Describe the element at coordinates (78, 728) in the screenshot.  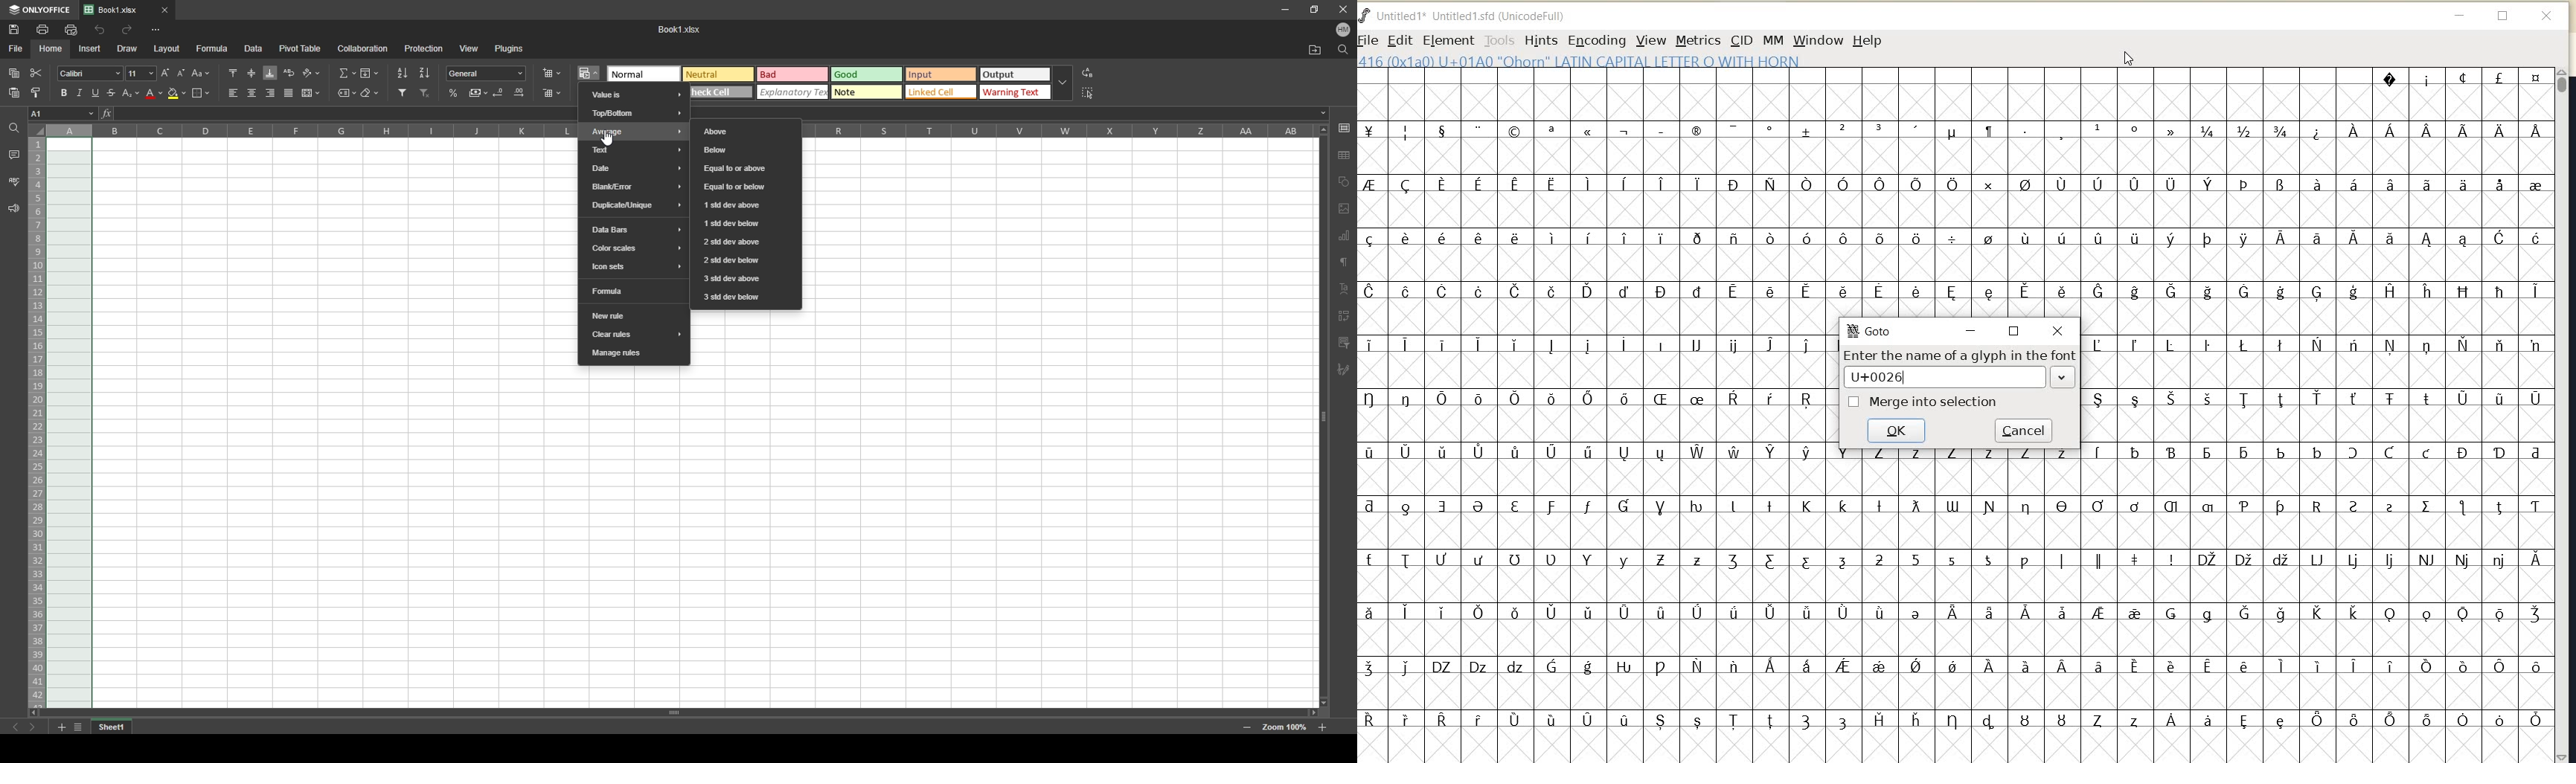
I see `list of sheets` at that location.